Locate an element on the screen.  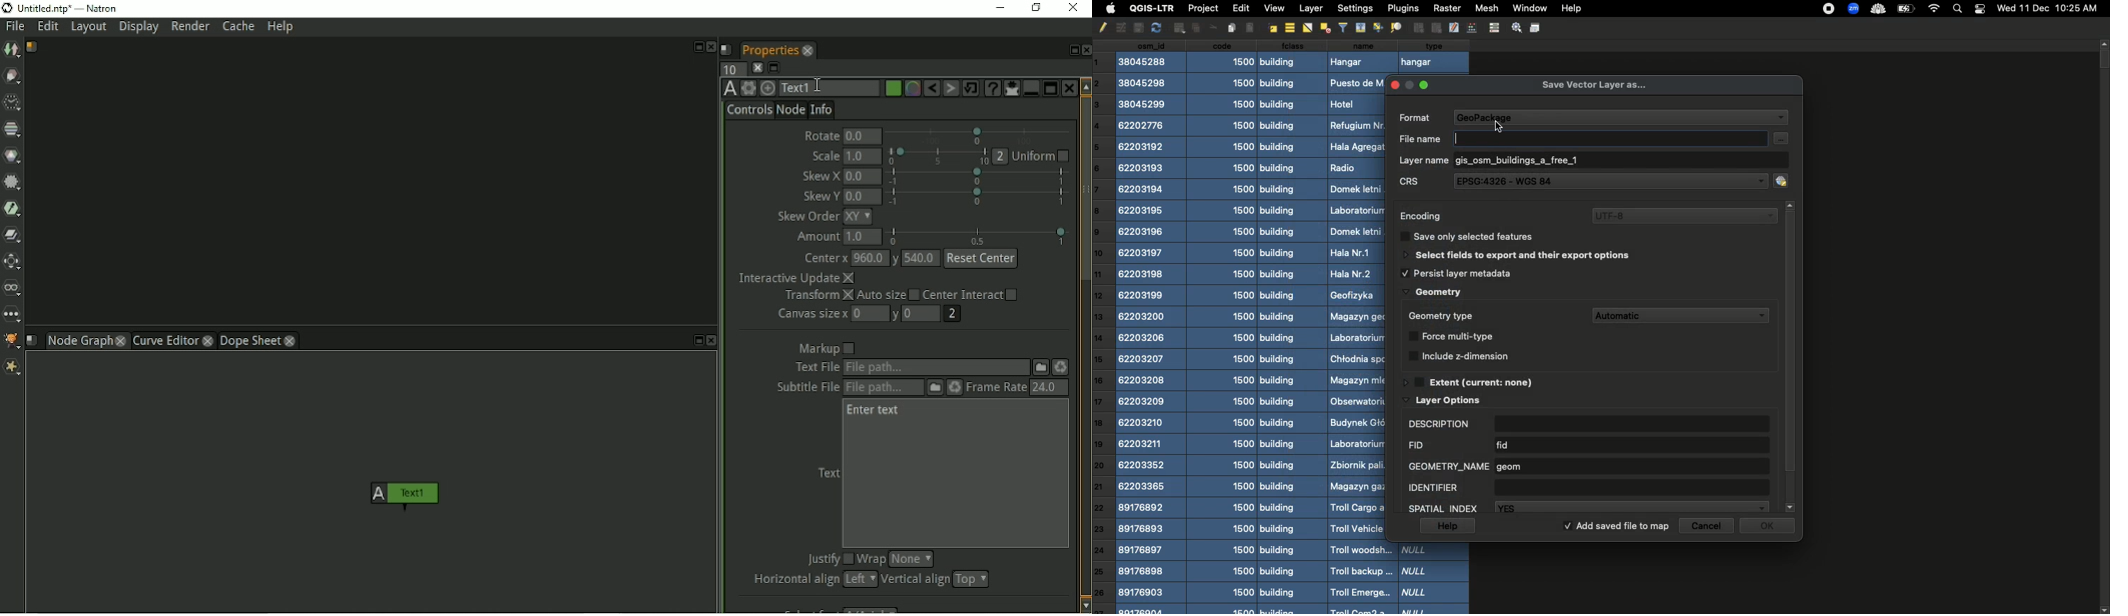
EPSG is located at coordinates (1619, 180).